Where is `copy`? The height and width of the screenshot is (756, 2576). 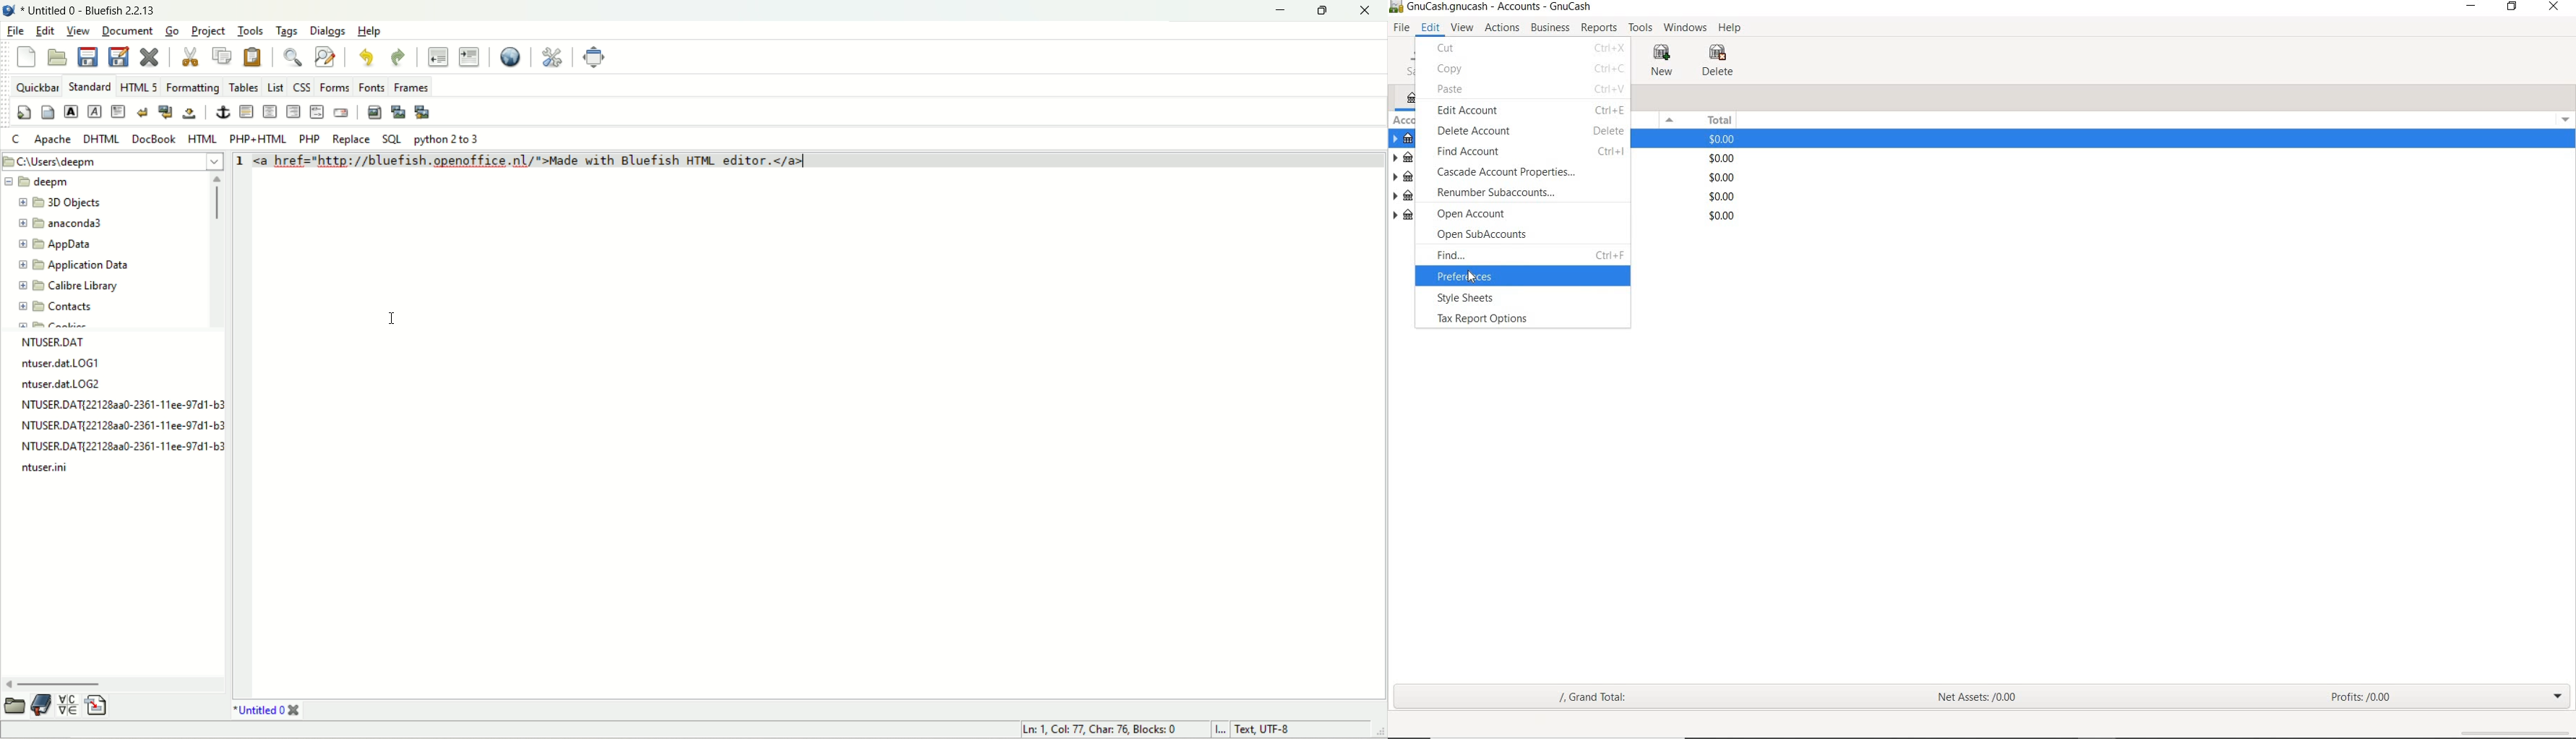
copy is located at coordinates (1453, 70).